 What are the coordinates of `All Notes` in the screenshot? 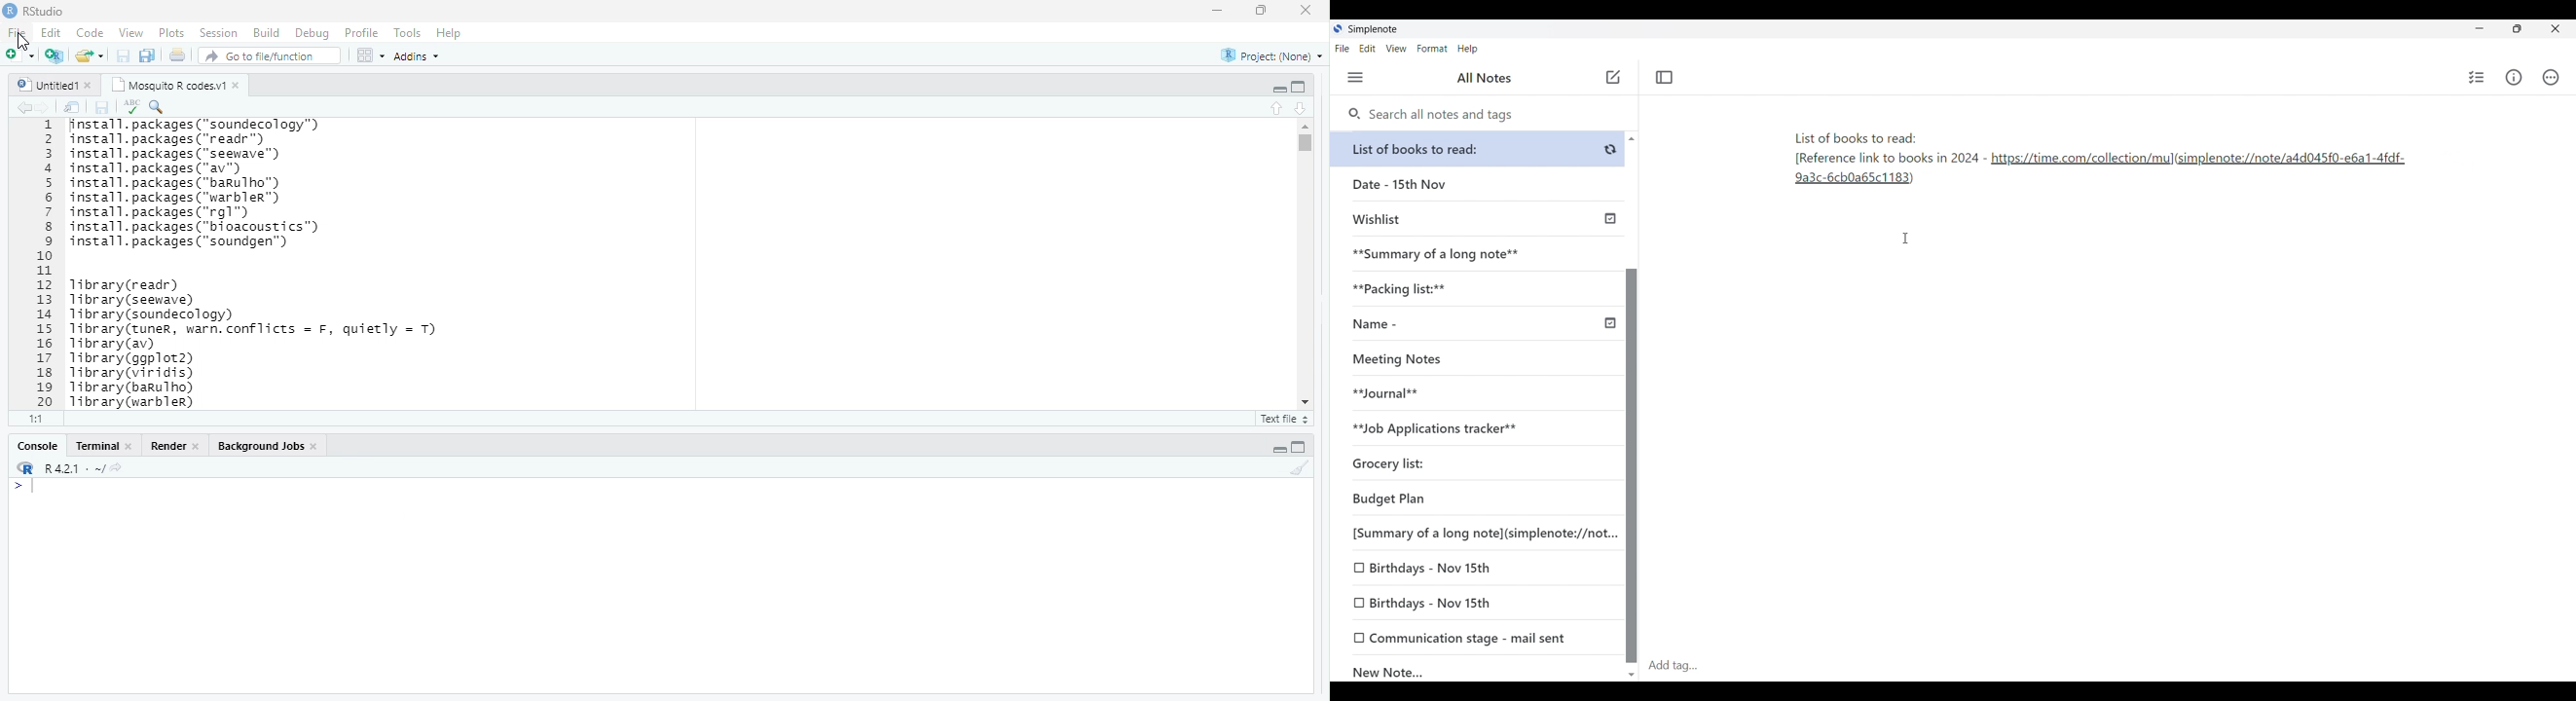 It's located at (1482, 78).